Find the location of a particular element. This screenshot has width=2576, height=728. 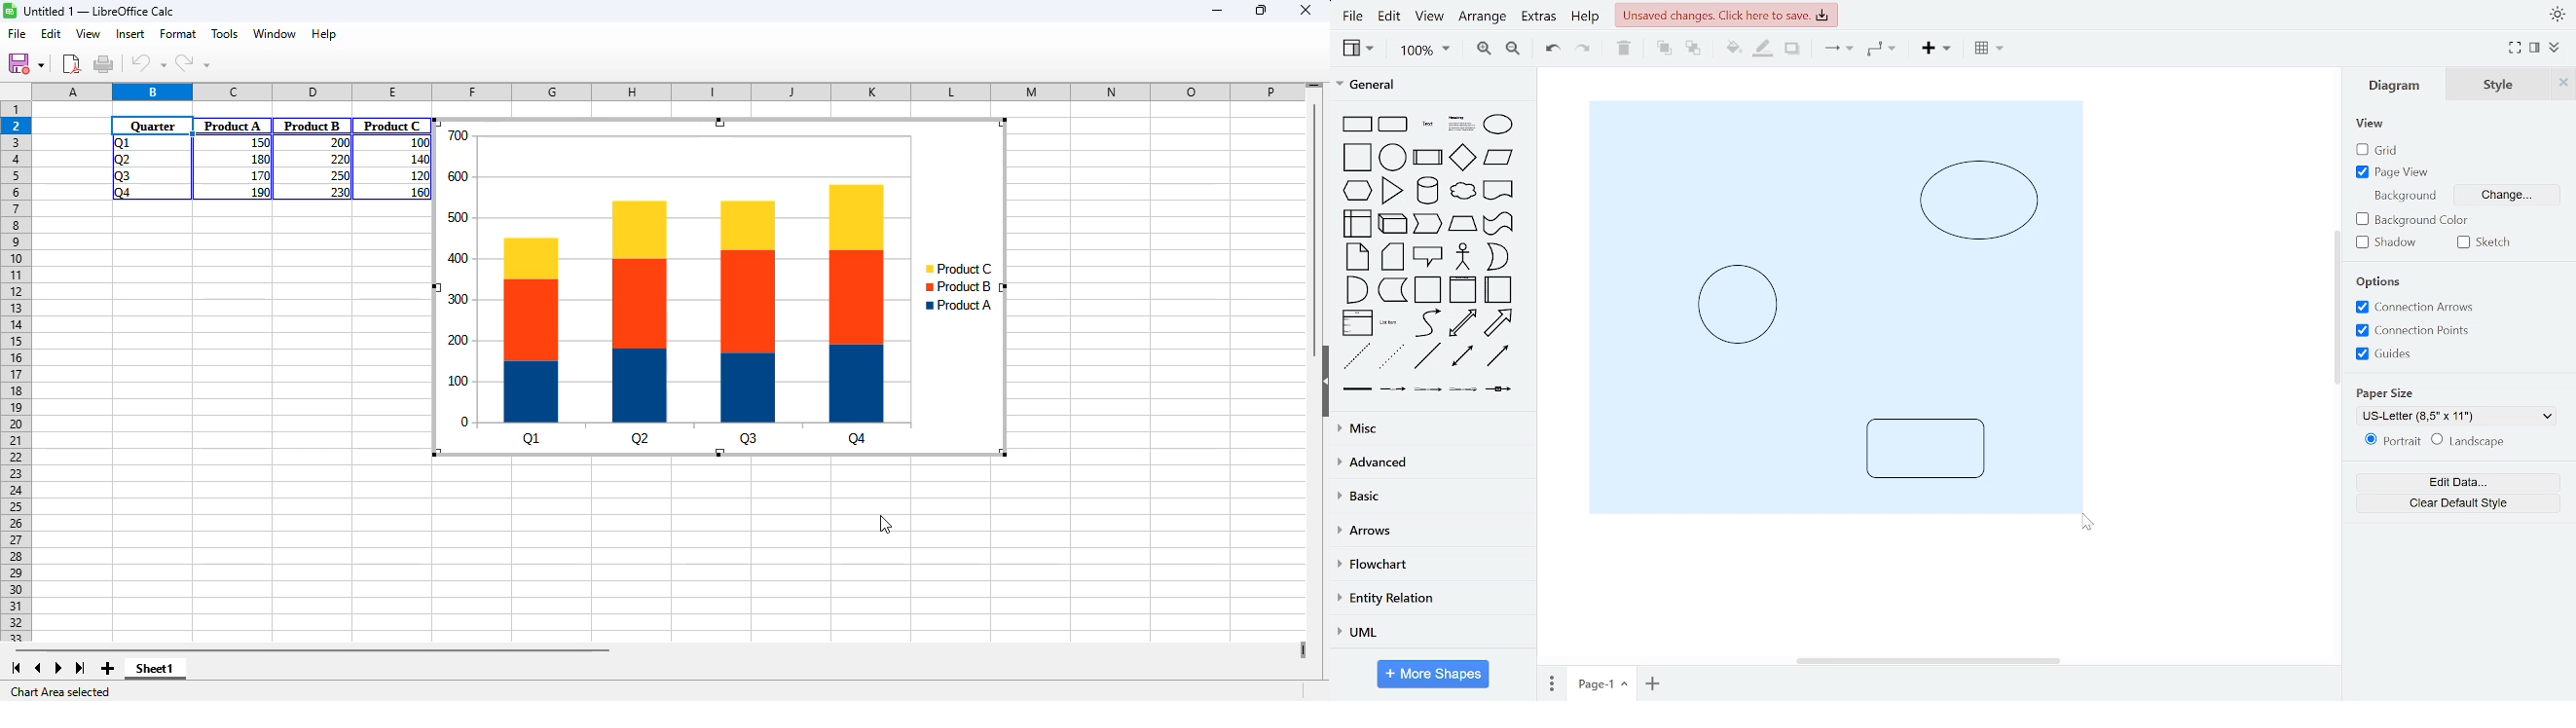

arrows is located at coordinates (1430, 532).